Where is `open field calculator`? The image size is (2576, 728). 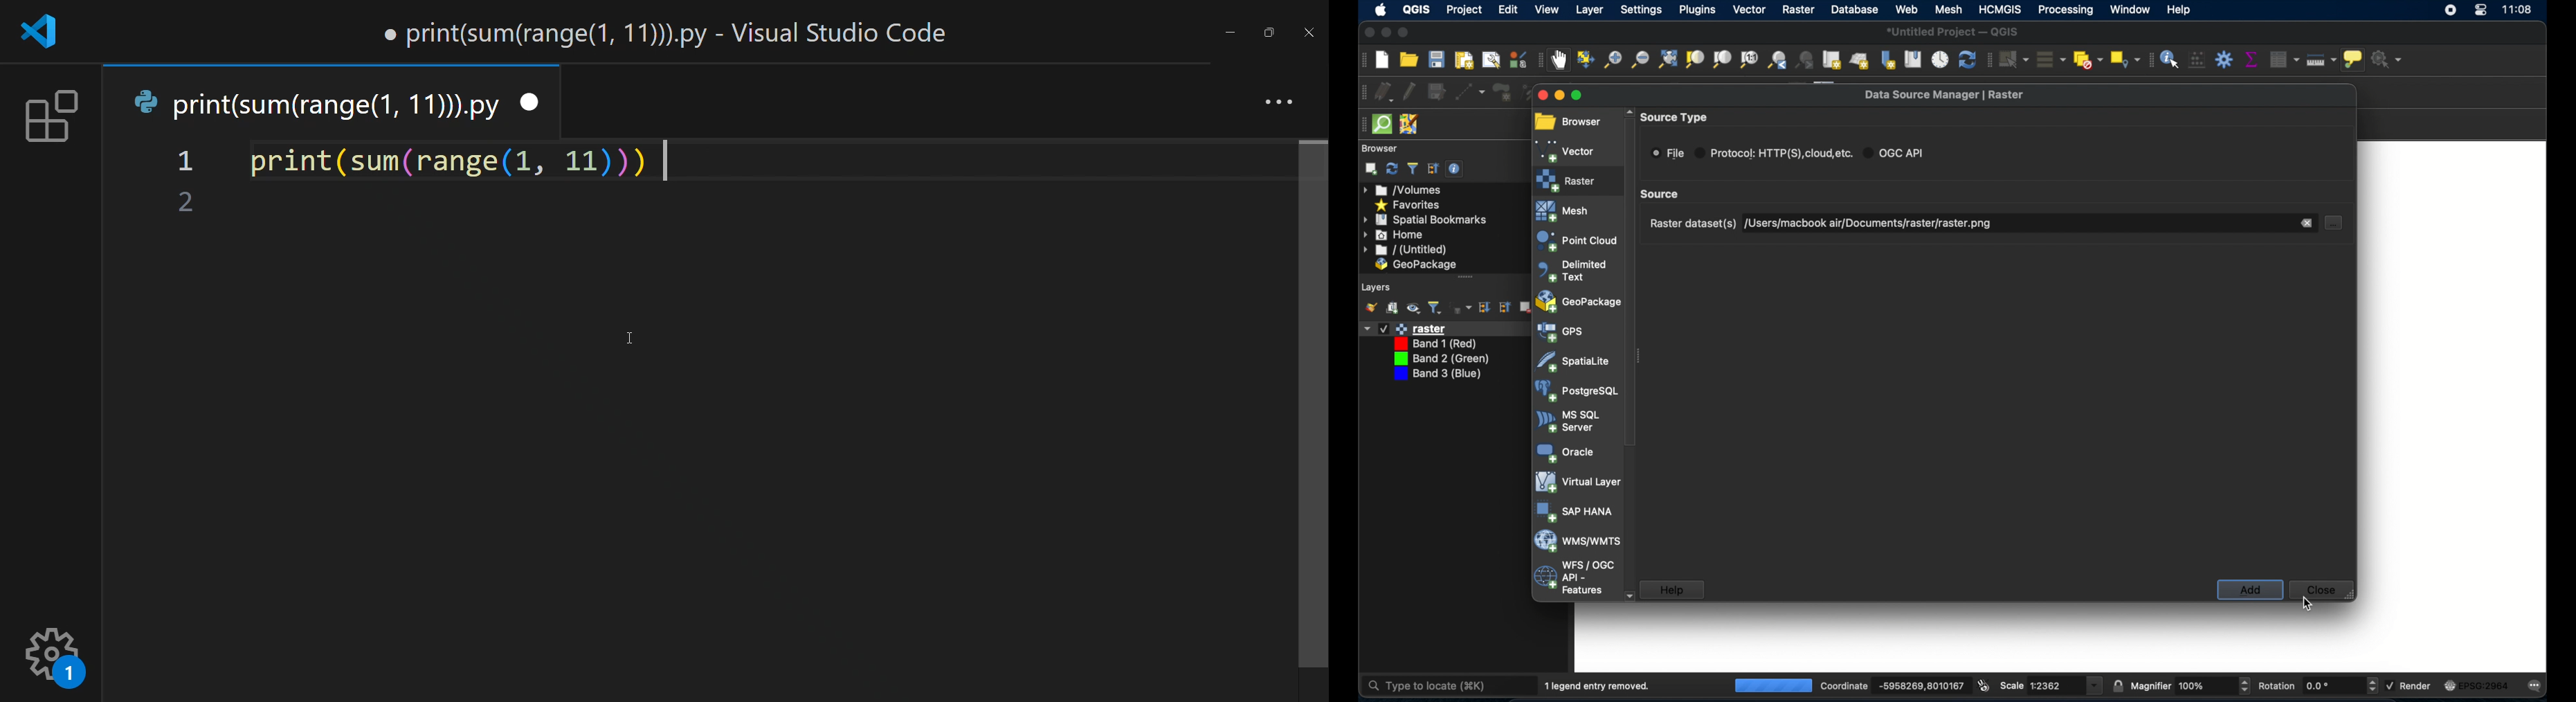 open field calculator is located at coordinates (2197, 59).